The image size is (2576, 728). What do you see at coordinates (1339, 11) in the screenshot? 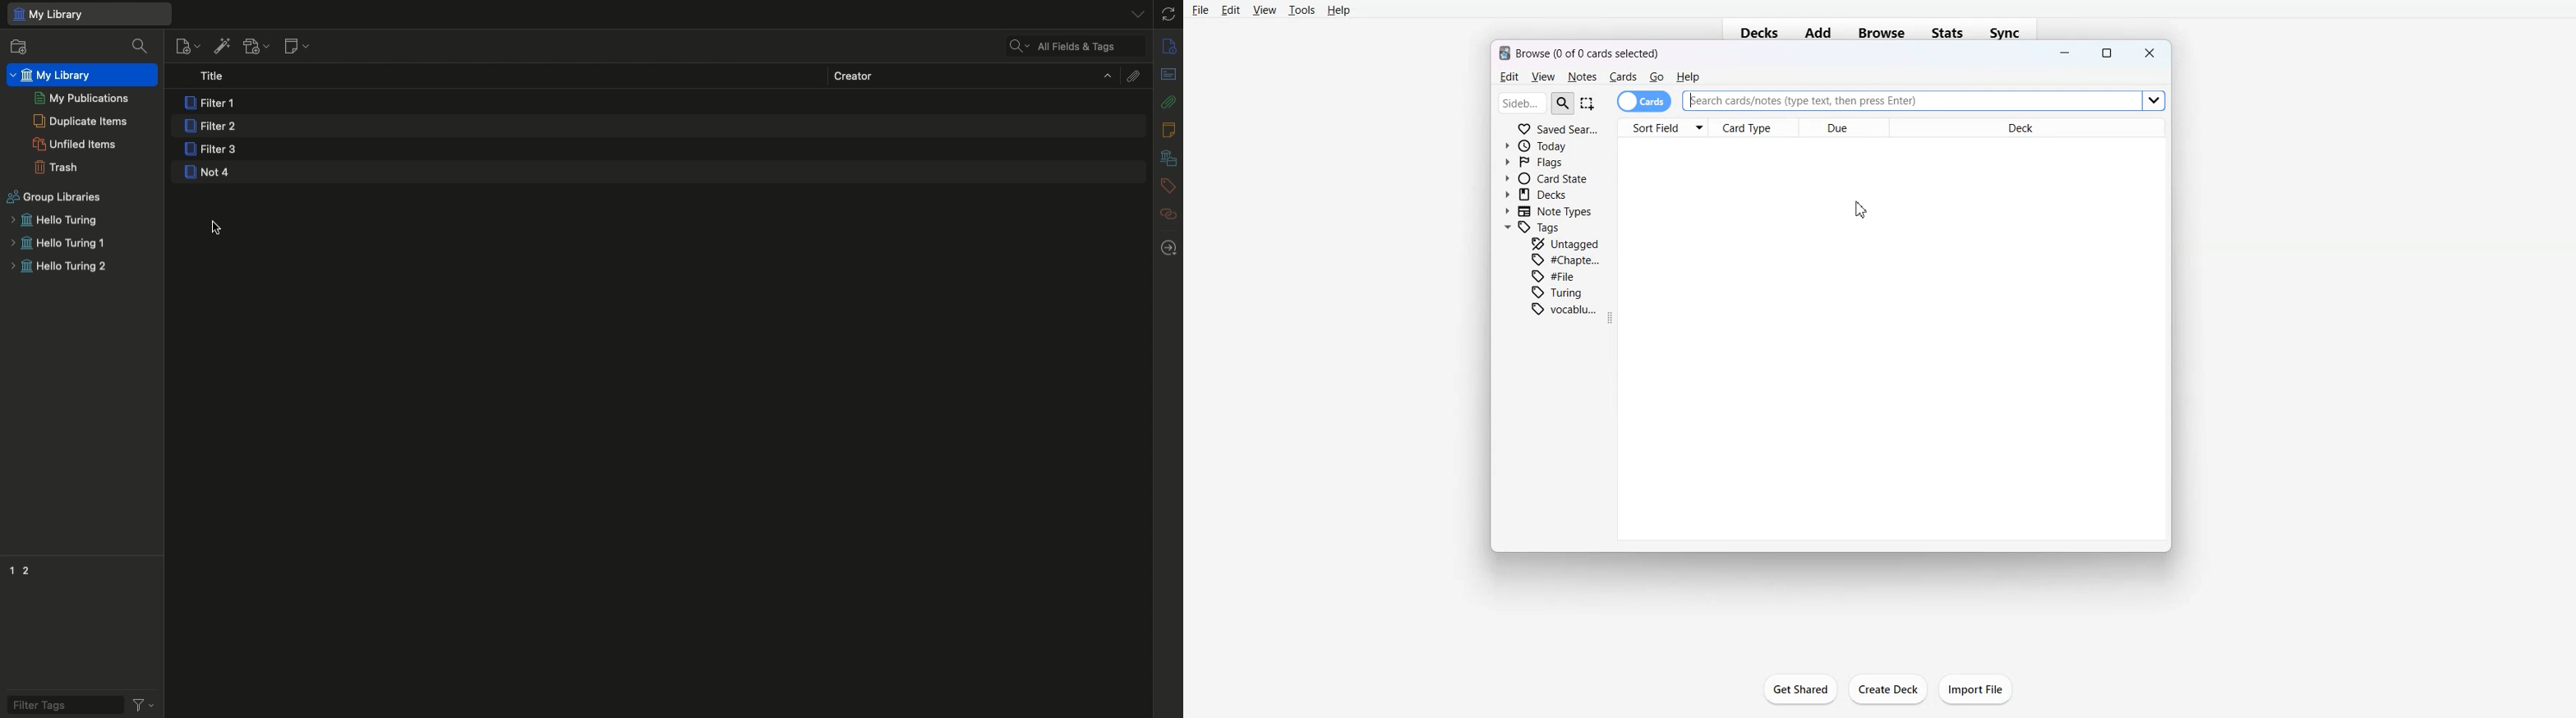
I see `Help` at bounding box center [1339, 11].